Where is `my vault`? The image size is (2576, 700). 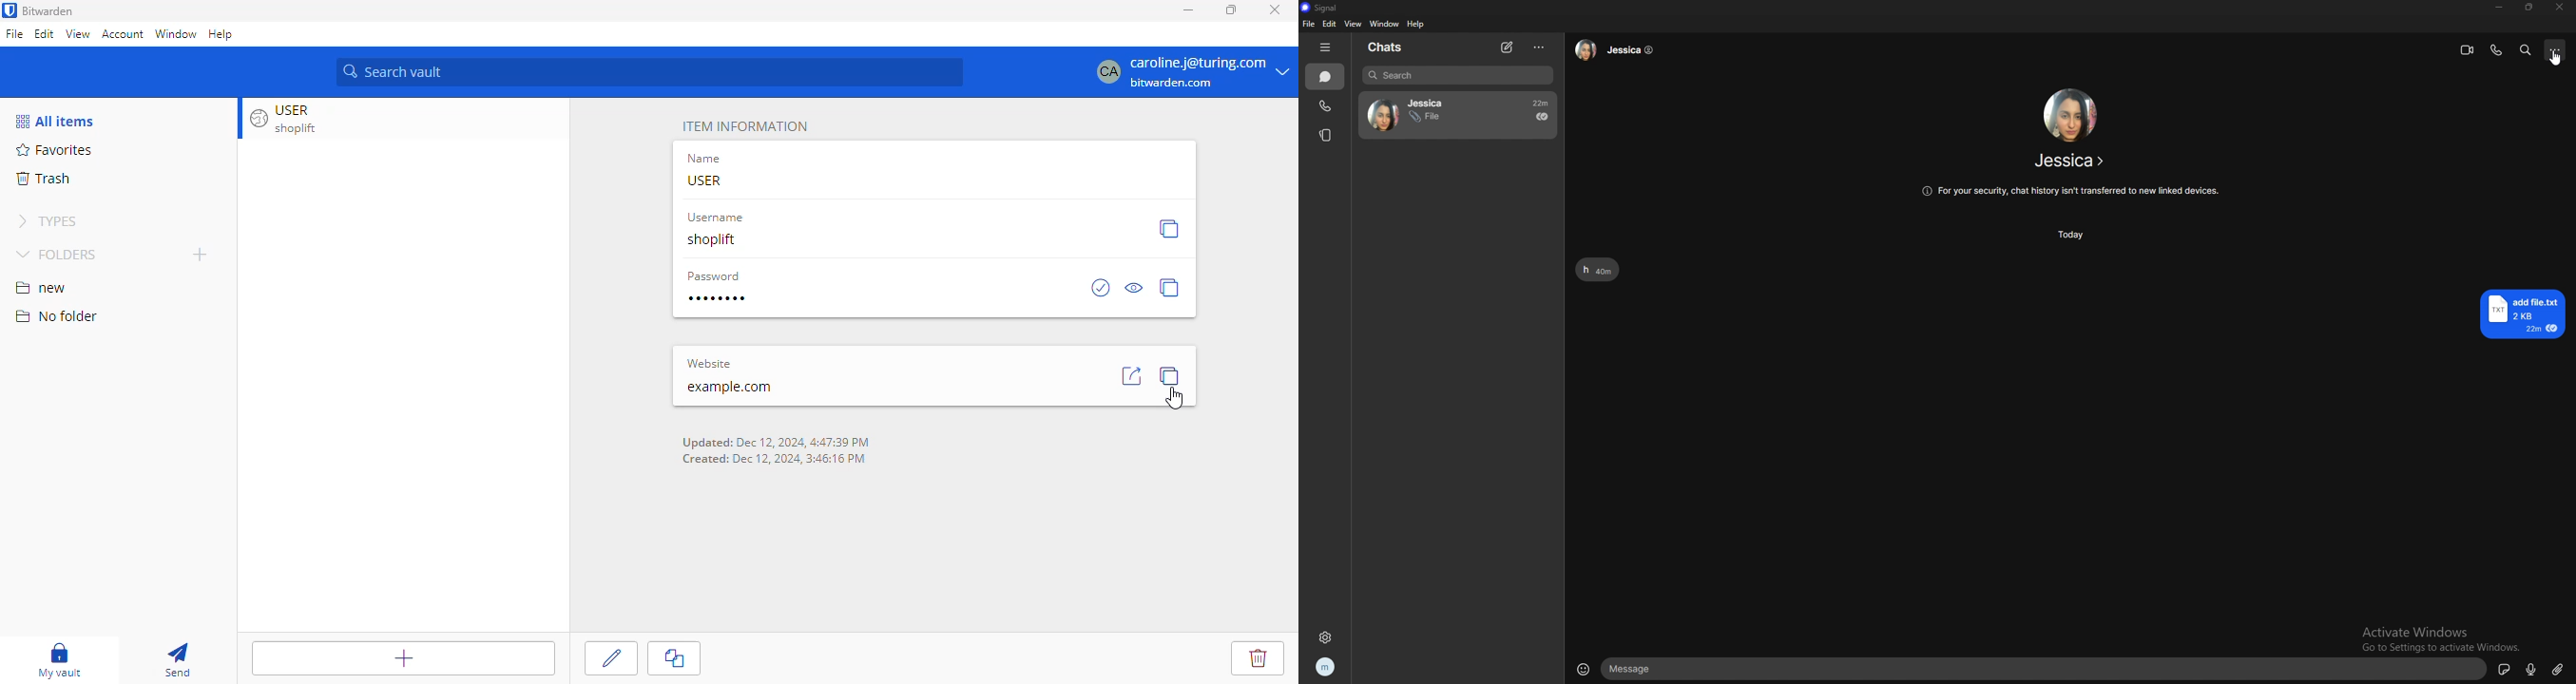 my vault is located at coordinates (62, 658).